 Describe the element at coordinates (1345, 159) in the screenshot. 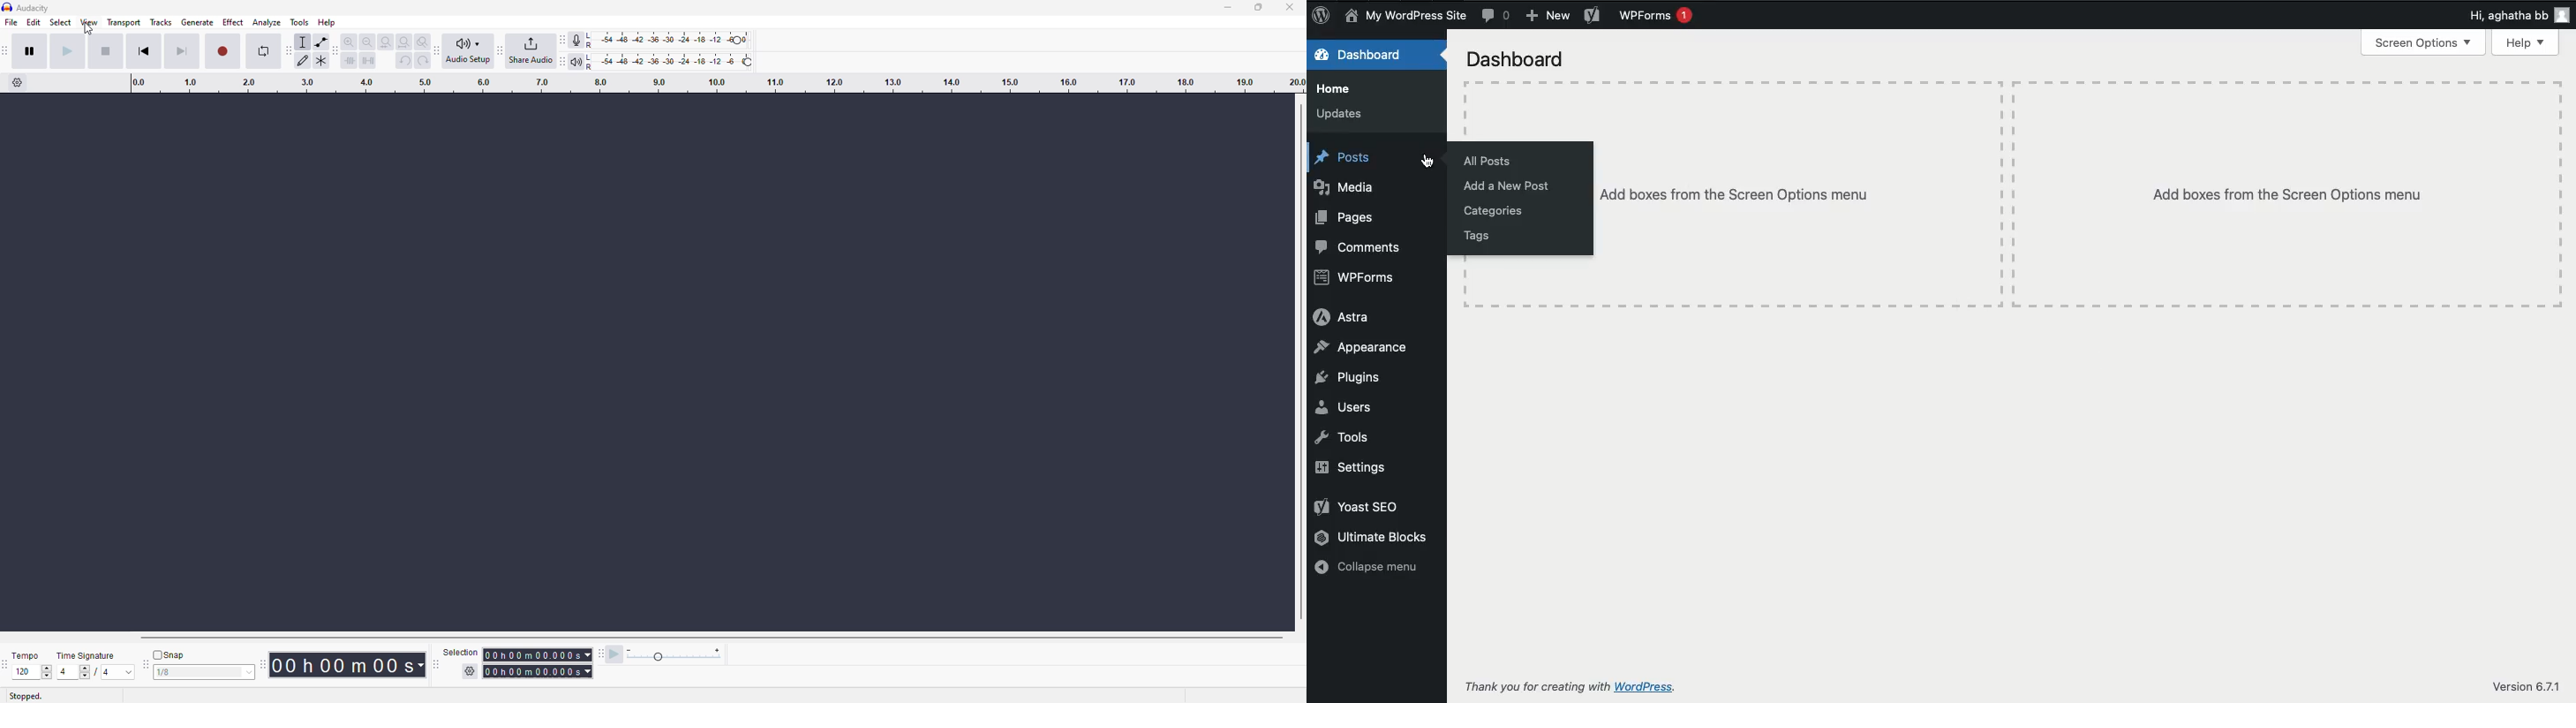

I see `Posts` at that location.